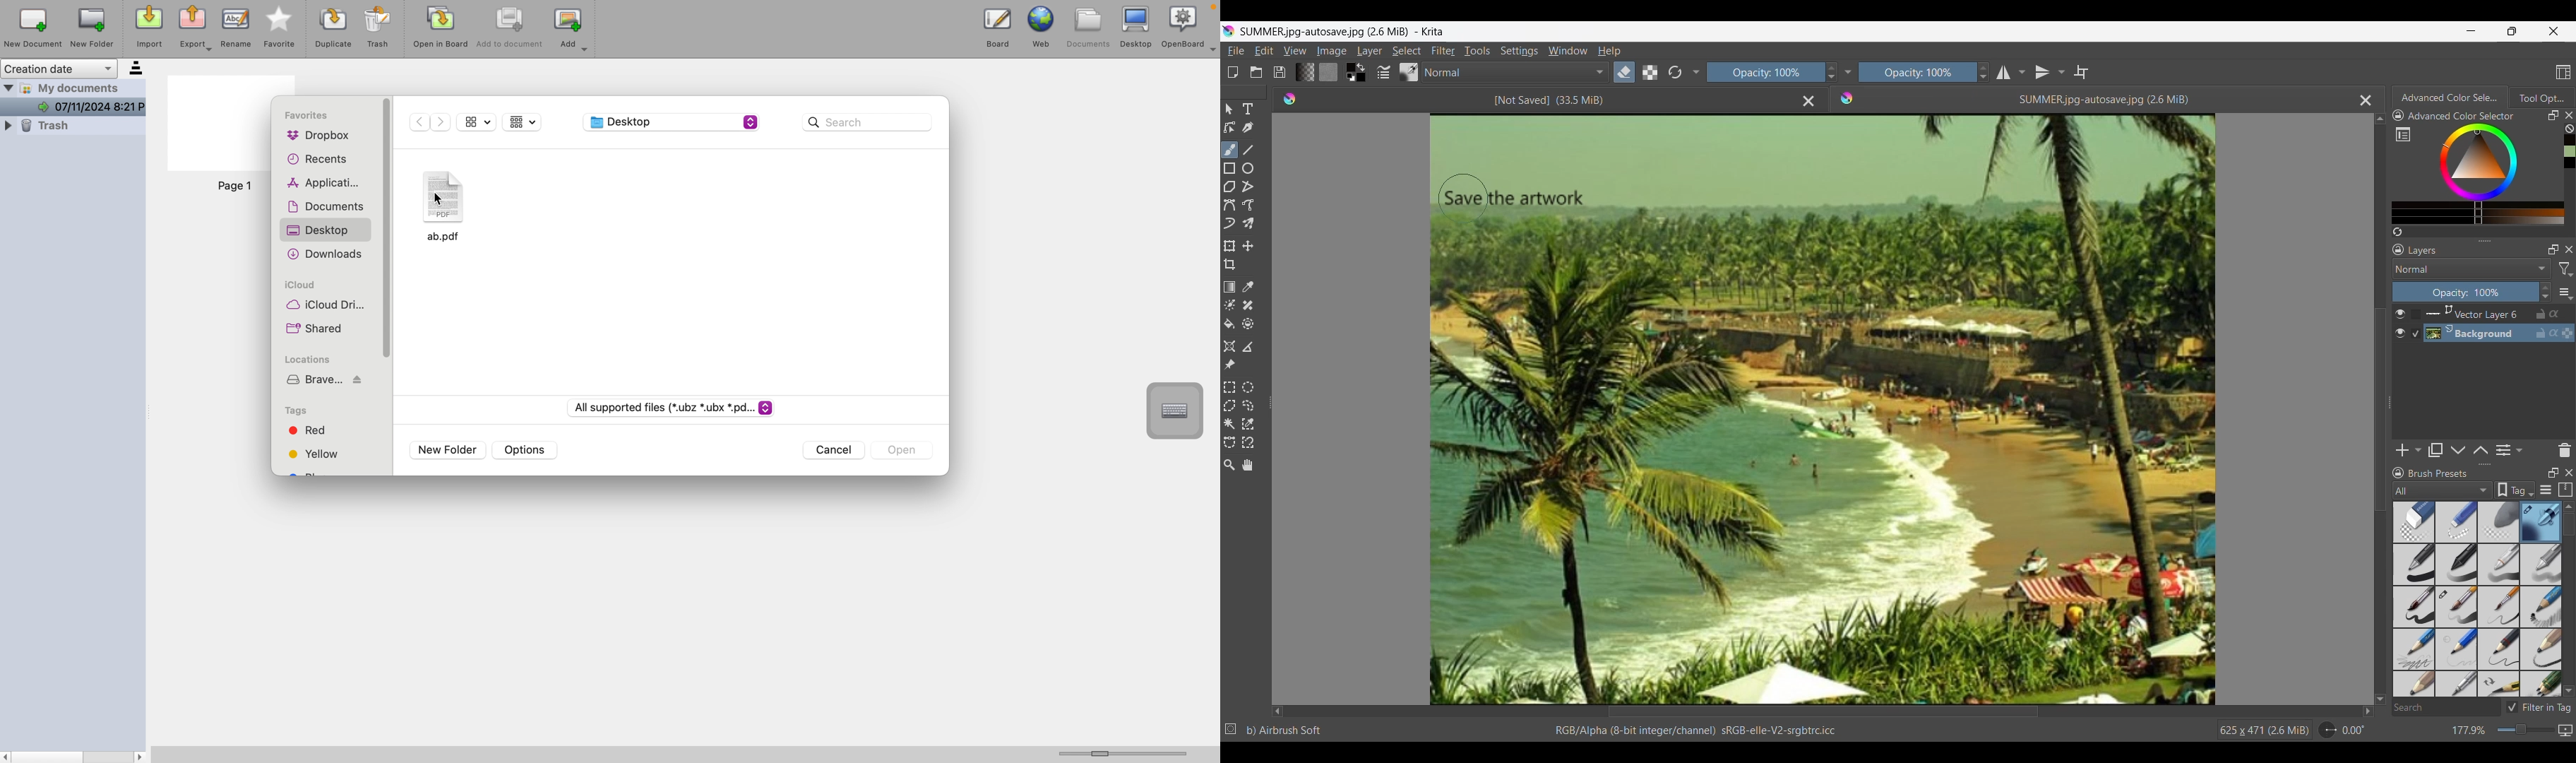 The height and width of the screenshot is (784, 2576). I want to click on Polyline tool, so click(1248, 187).